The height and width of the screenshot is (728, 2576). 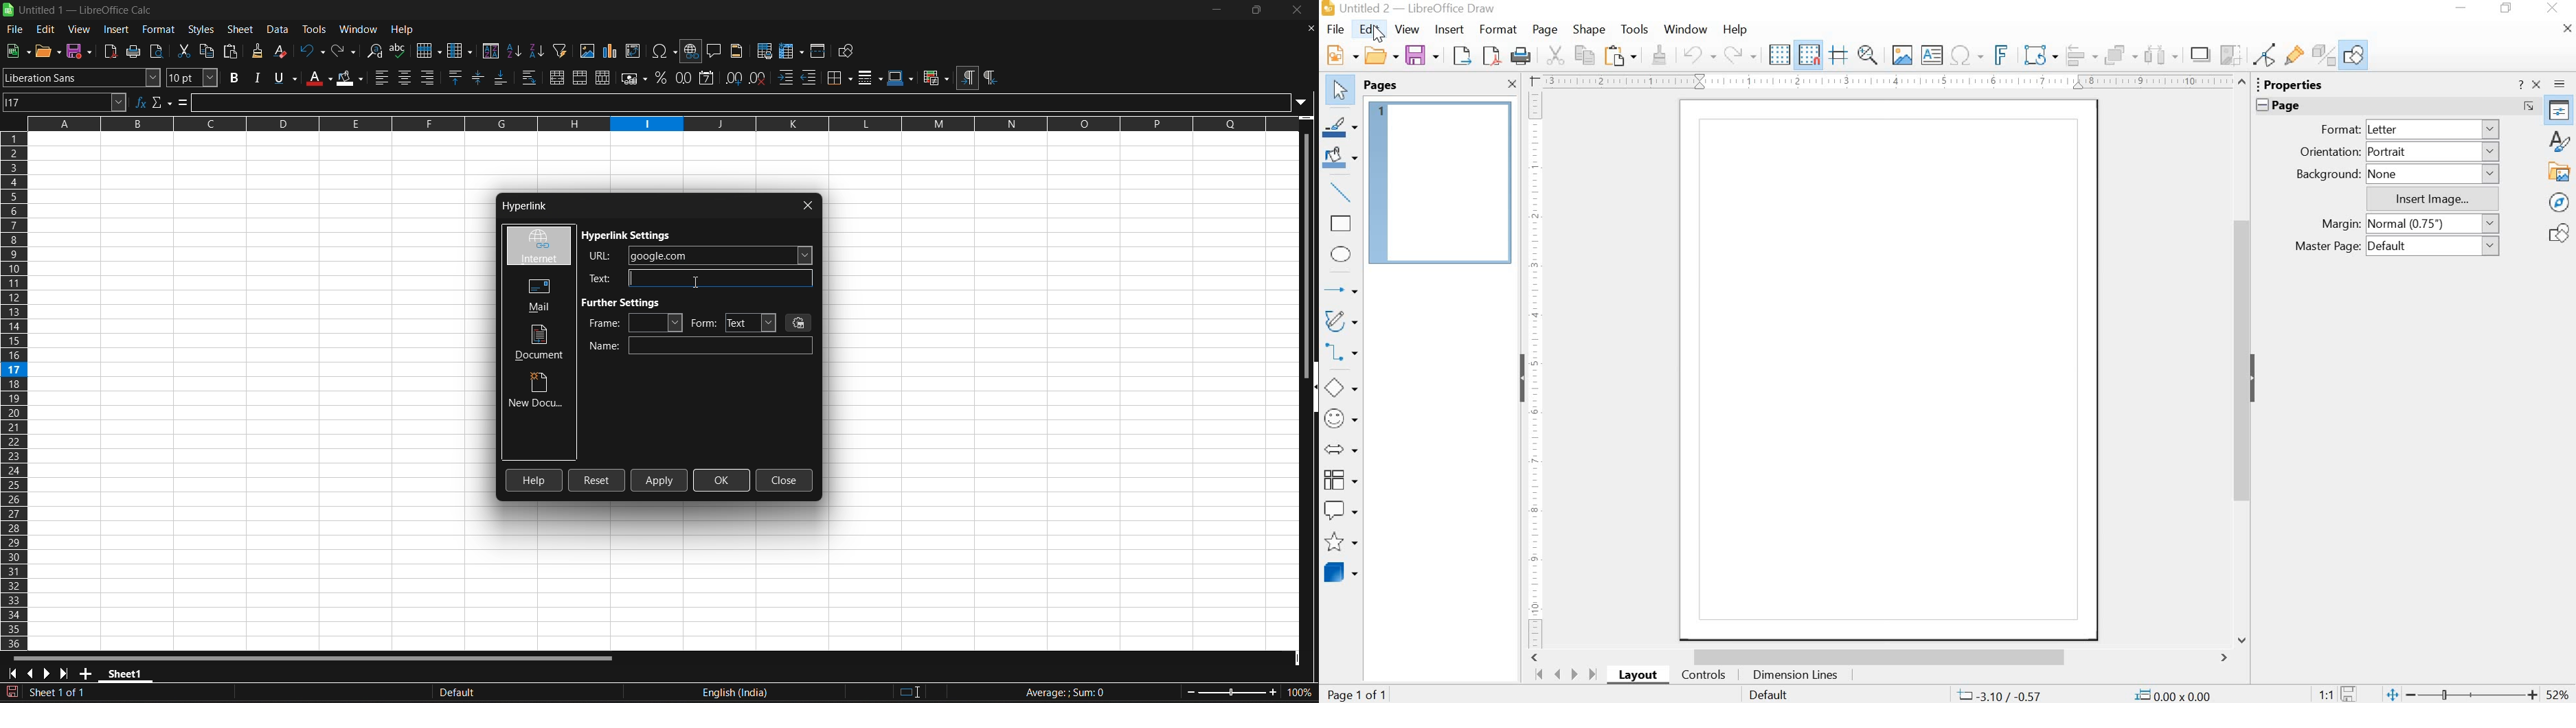 What do you see at coordinates (1342, 450) in the screenshot?
I see `Block Arrows (double click for multi-selection)` at bounding box center [1342, 450].